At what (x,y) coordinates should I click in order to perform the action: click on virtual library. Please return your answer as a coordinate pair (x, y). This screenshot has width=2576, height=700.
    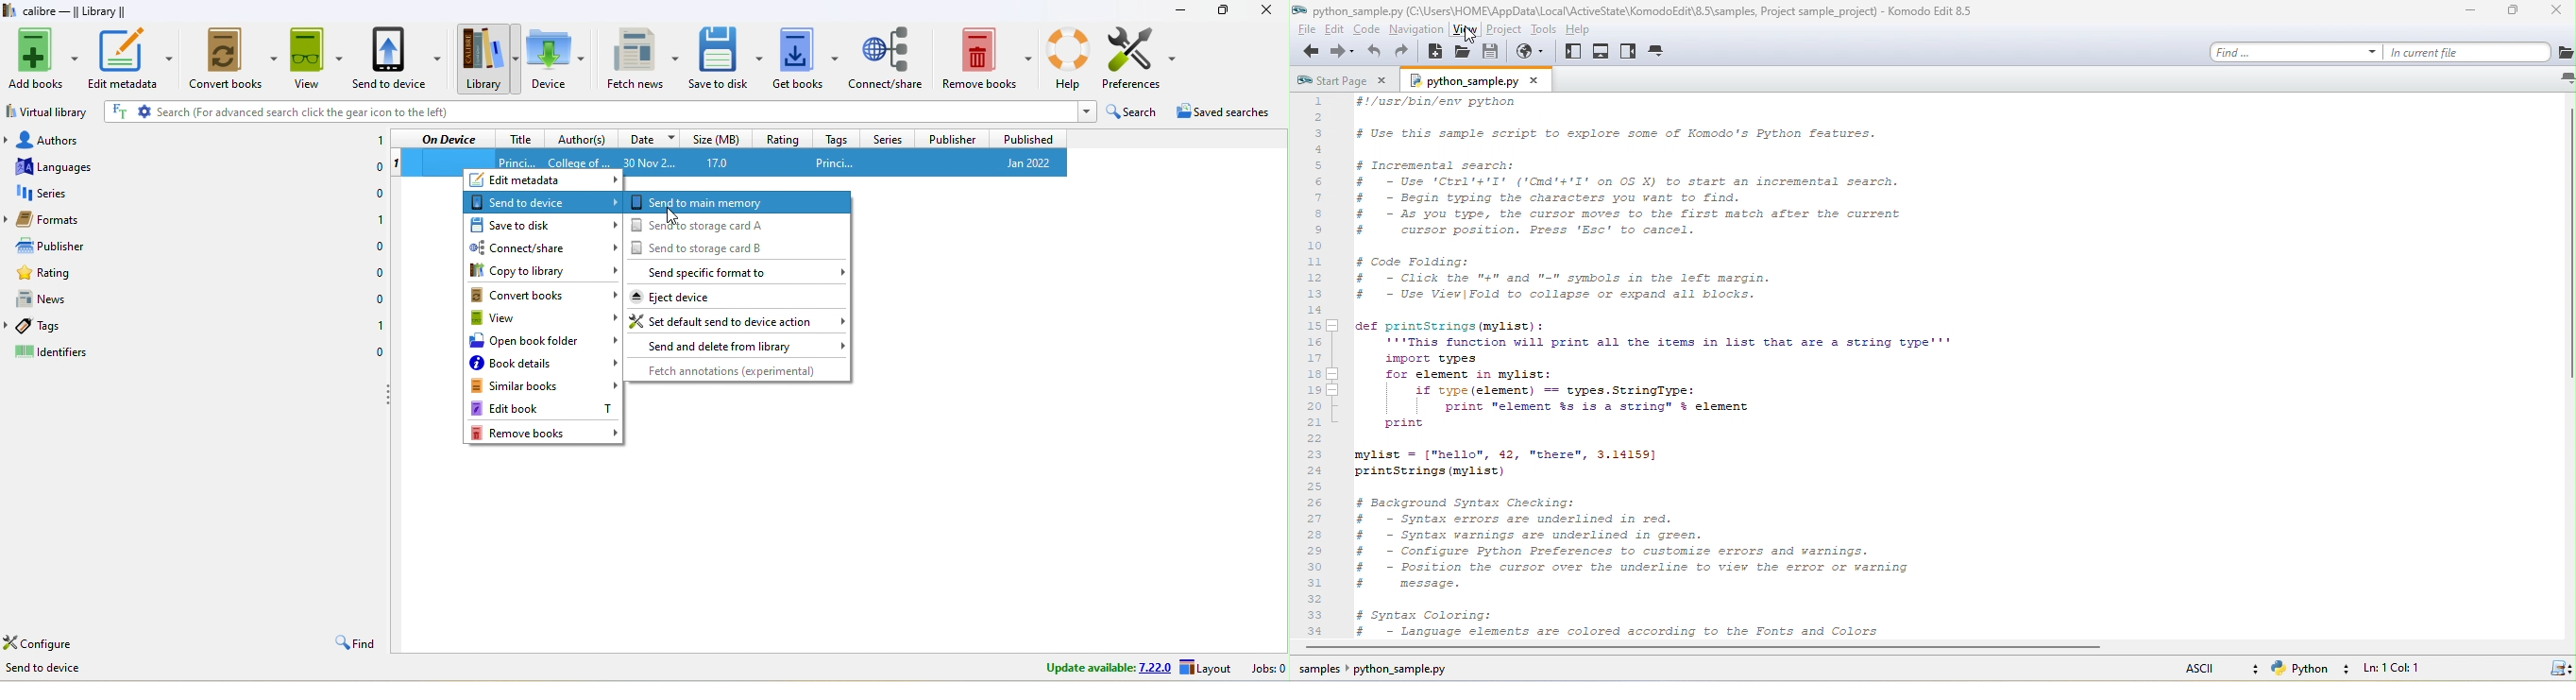
    Looking at the image, I should click on (50, 111).